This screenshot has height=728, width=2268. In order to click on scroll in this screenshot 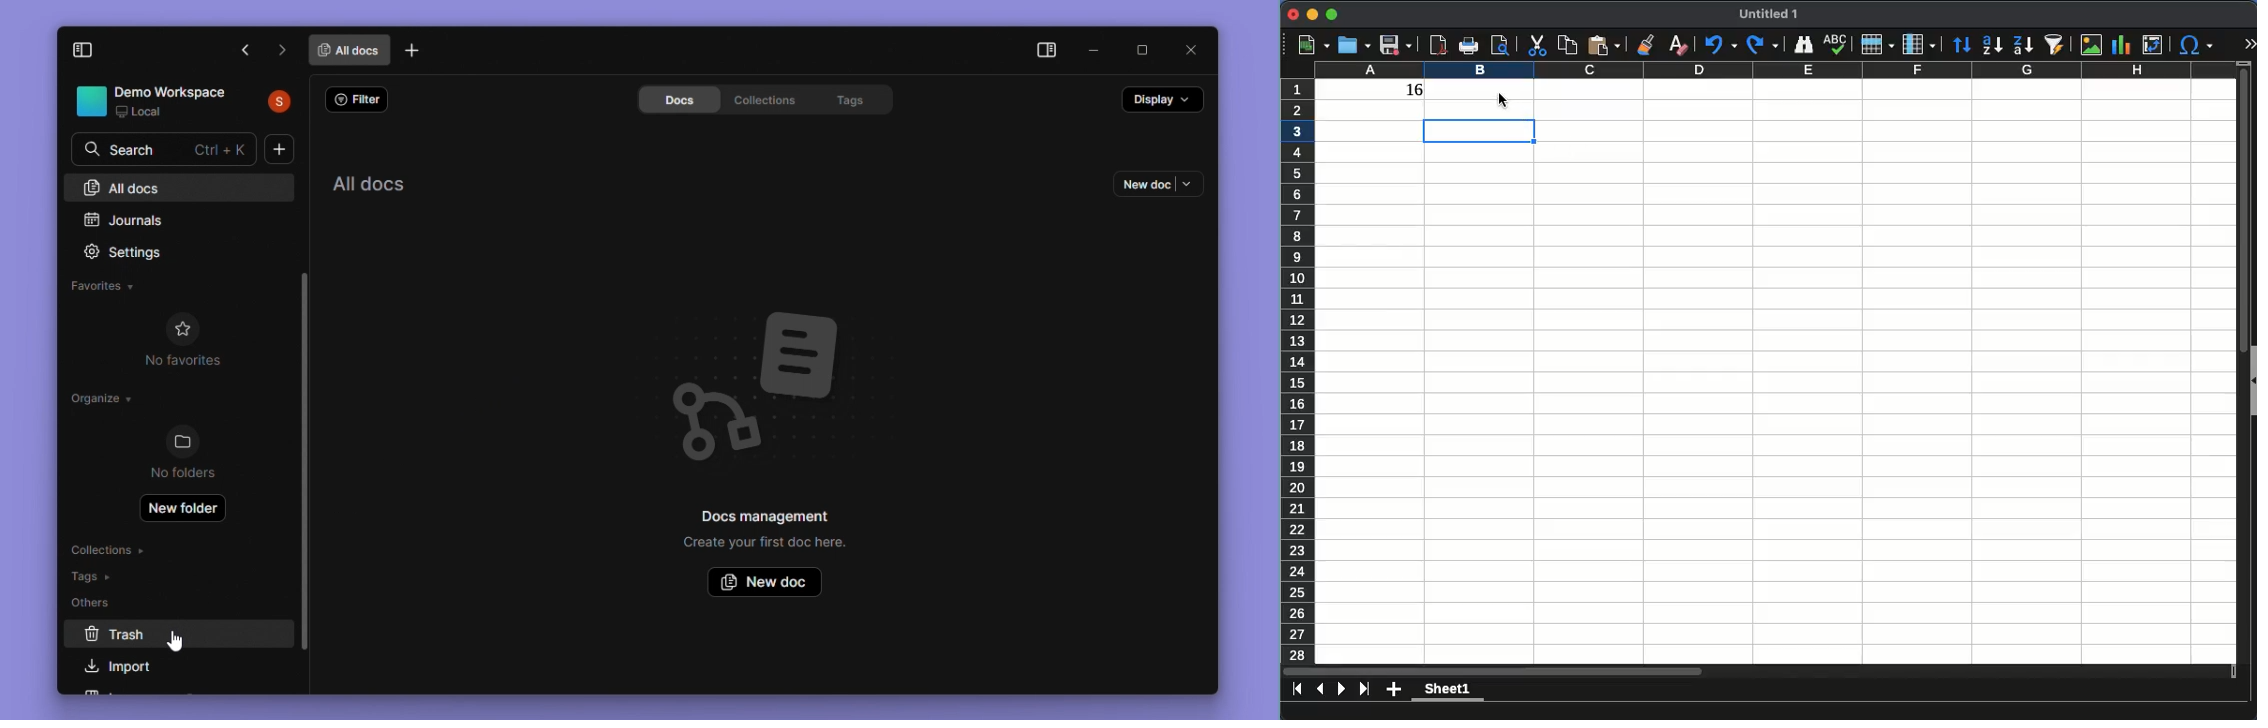, I will do `click(1762, 672)`.